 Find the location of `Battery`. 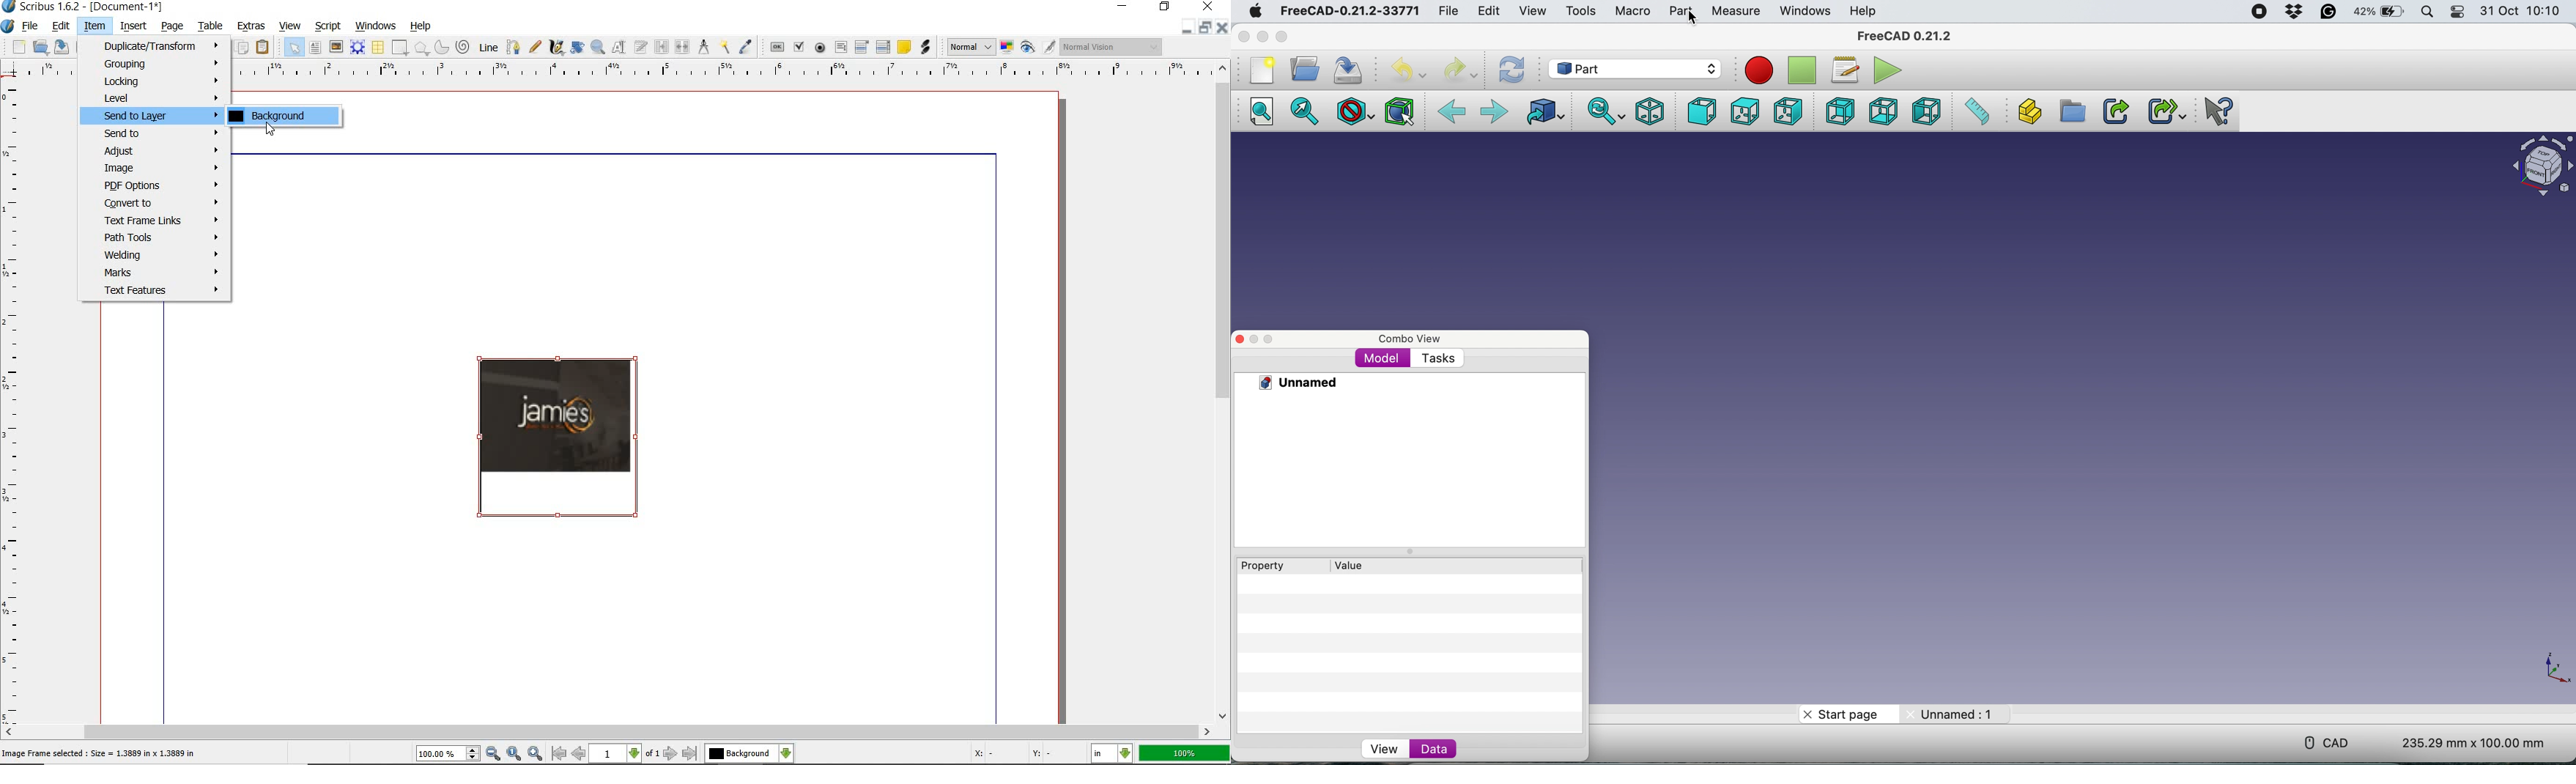

Battery is located at coordinates (2377, 10).